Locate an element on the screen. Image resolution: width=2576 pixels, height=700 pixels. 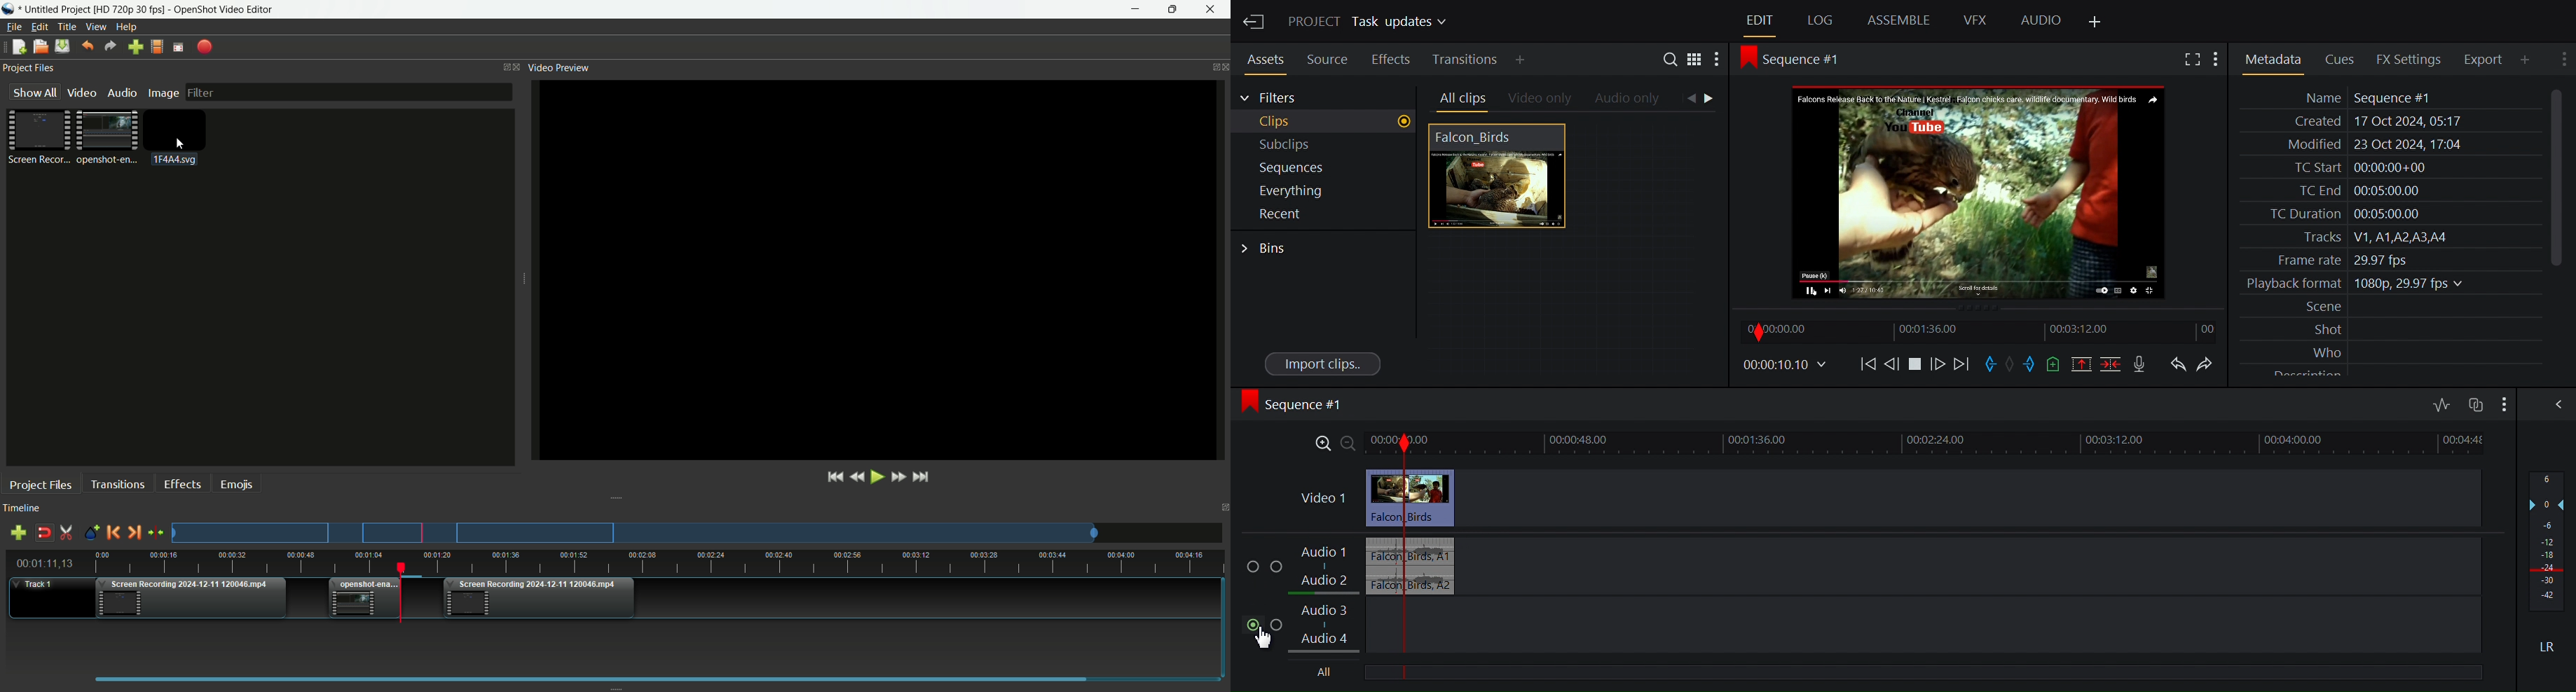
Mark in is located at coordinates (1990, 364).